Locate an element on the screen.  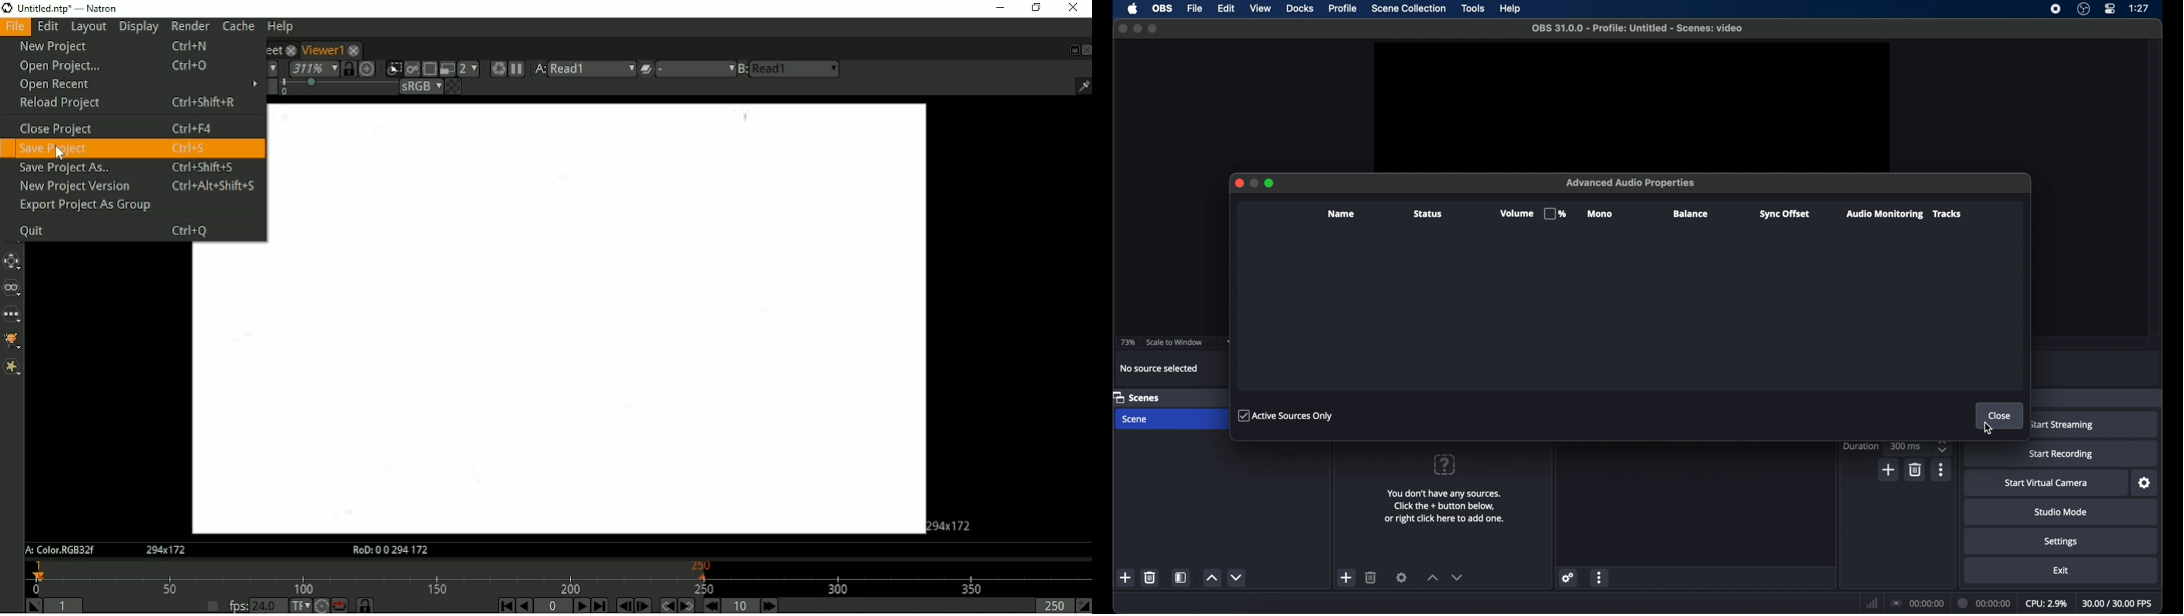
increment is located at coordinates (1212, 577).